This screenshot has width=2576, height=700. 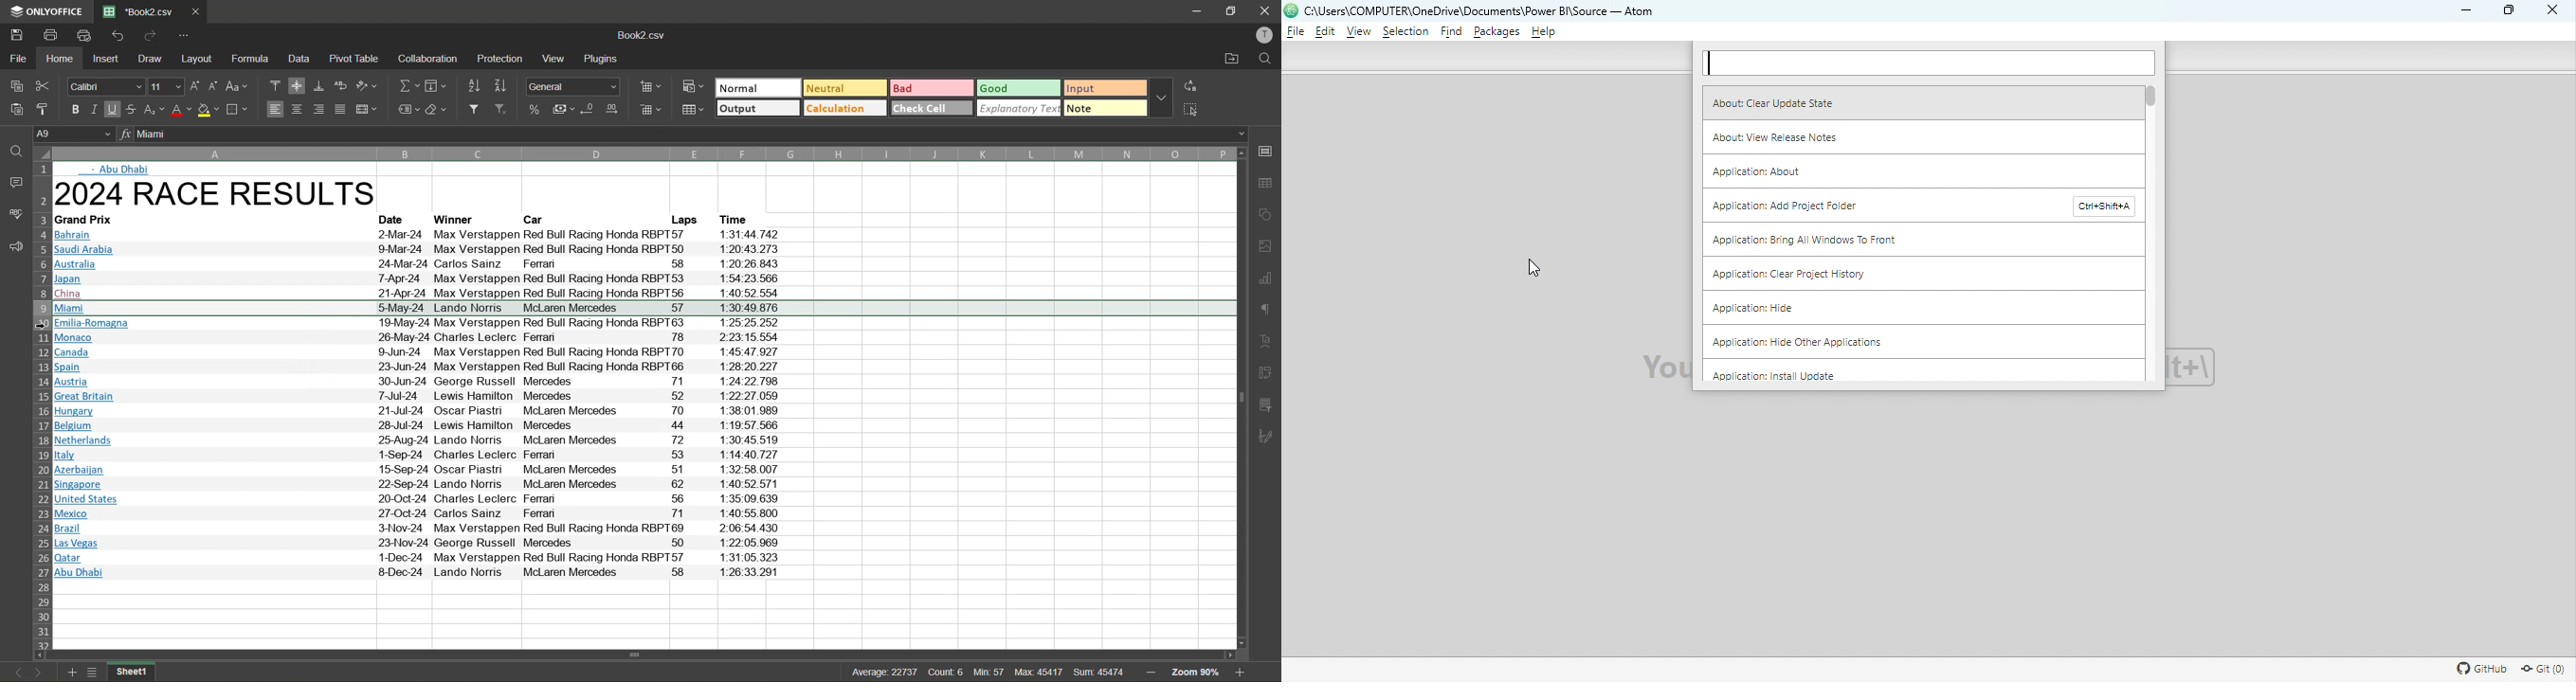 I want to click on ll Mexico 27-Oct-24 Carlos Sainz Ferran 71 1:40:55.800, so click(x=423, y=514).